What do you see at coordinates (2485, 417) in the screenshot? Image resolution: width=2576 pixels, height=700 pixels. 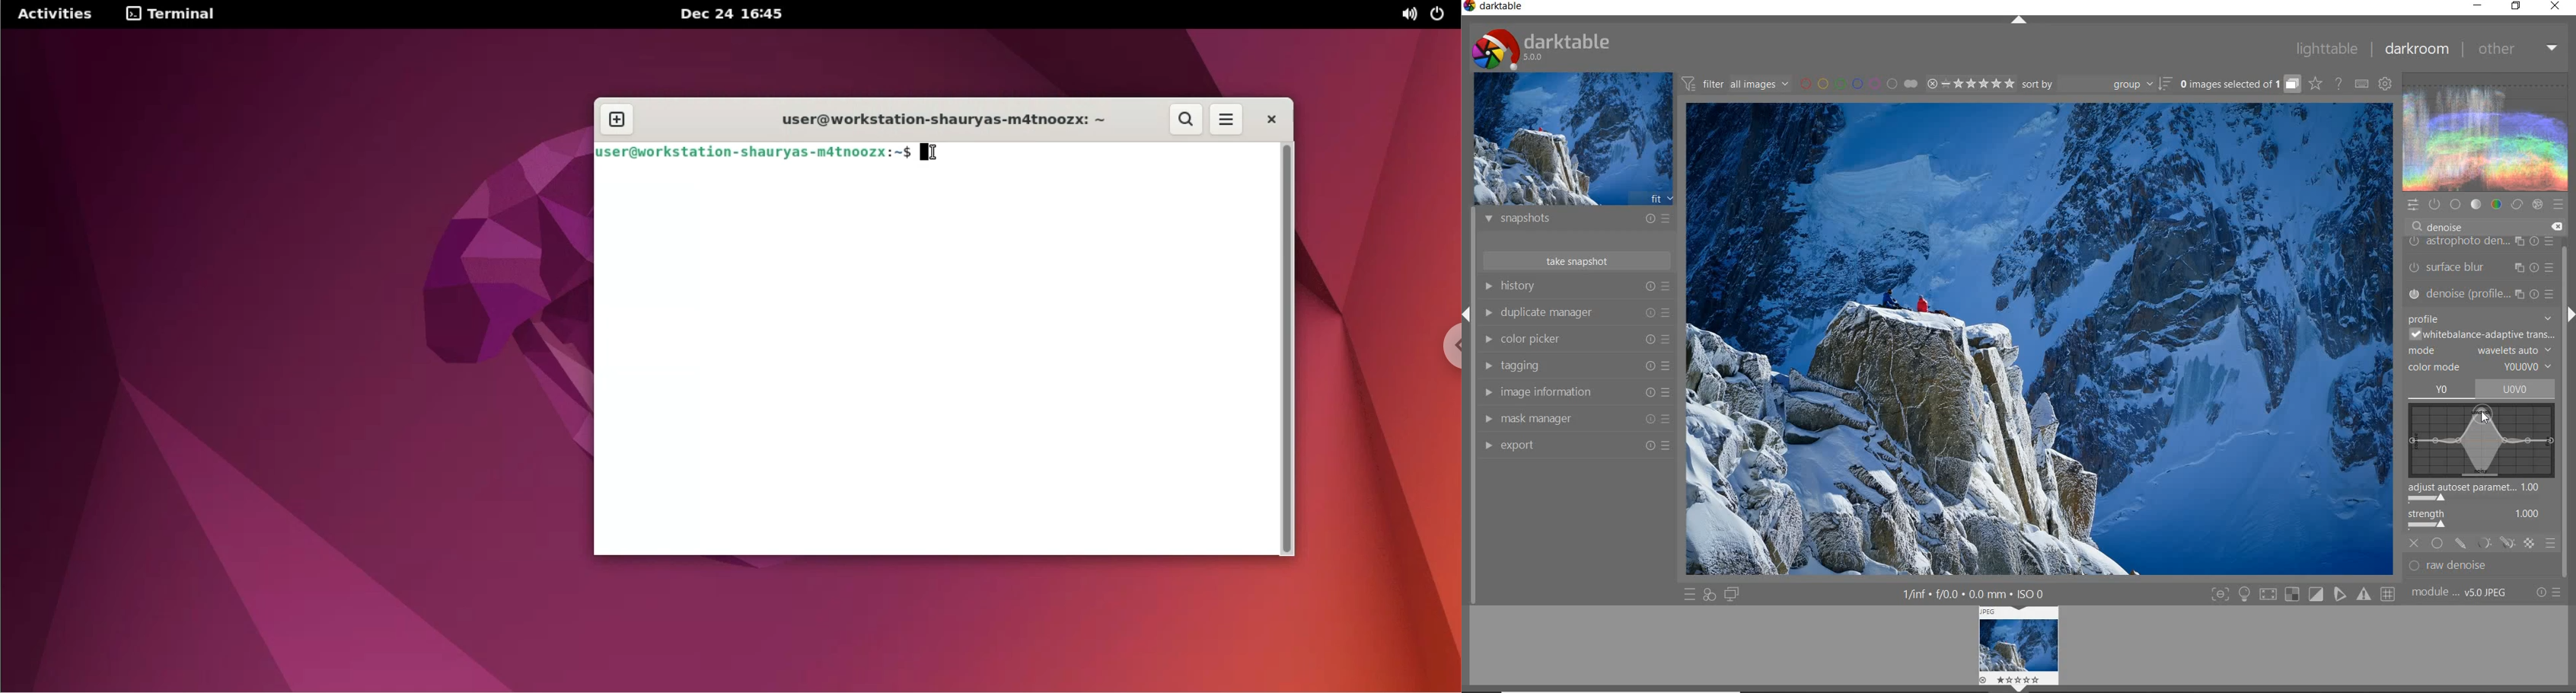 I see `CURSOR POSITION` at bounding box center [2485, 417].